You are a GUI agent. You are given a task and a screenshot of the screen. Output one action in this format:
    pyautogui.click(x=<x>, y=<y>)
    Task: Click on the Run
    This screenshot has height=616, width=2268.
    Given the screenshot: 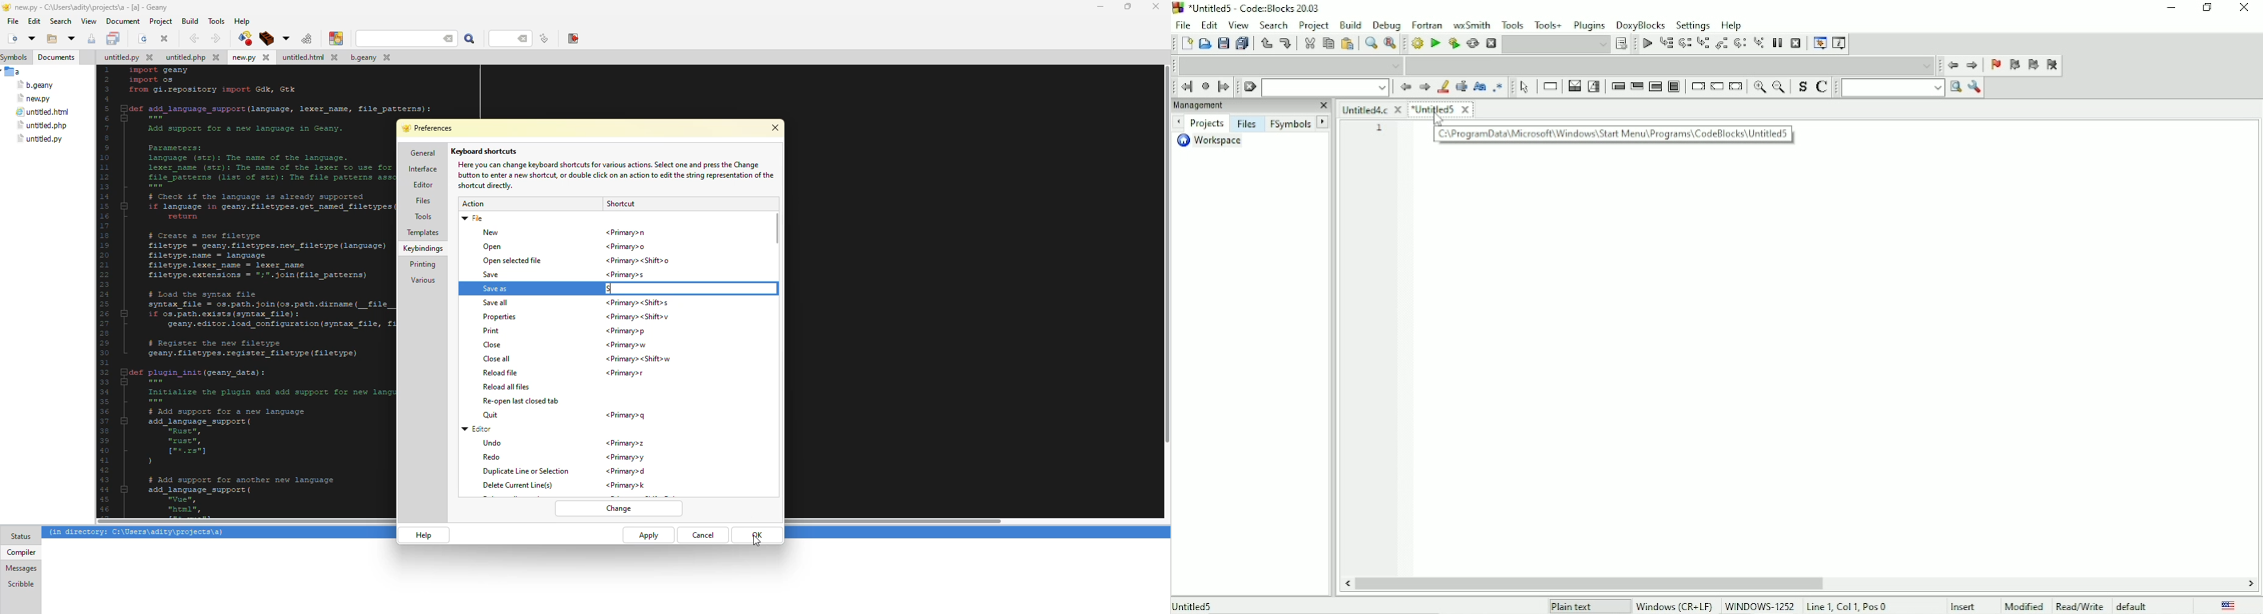 What is the action you would take?
    pyautogui.click(x=1434, y=44)
    